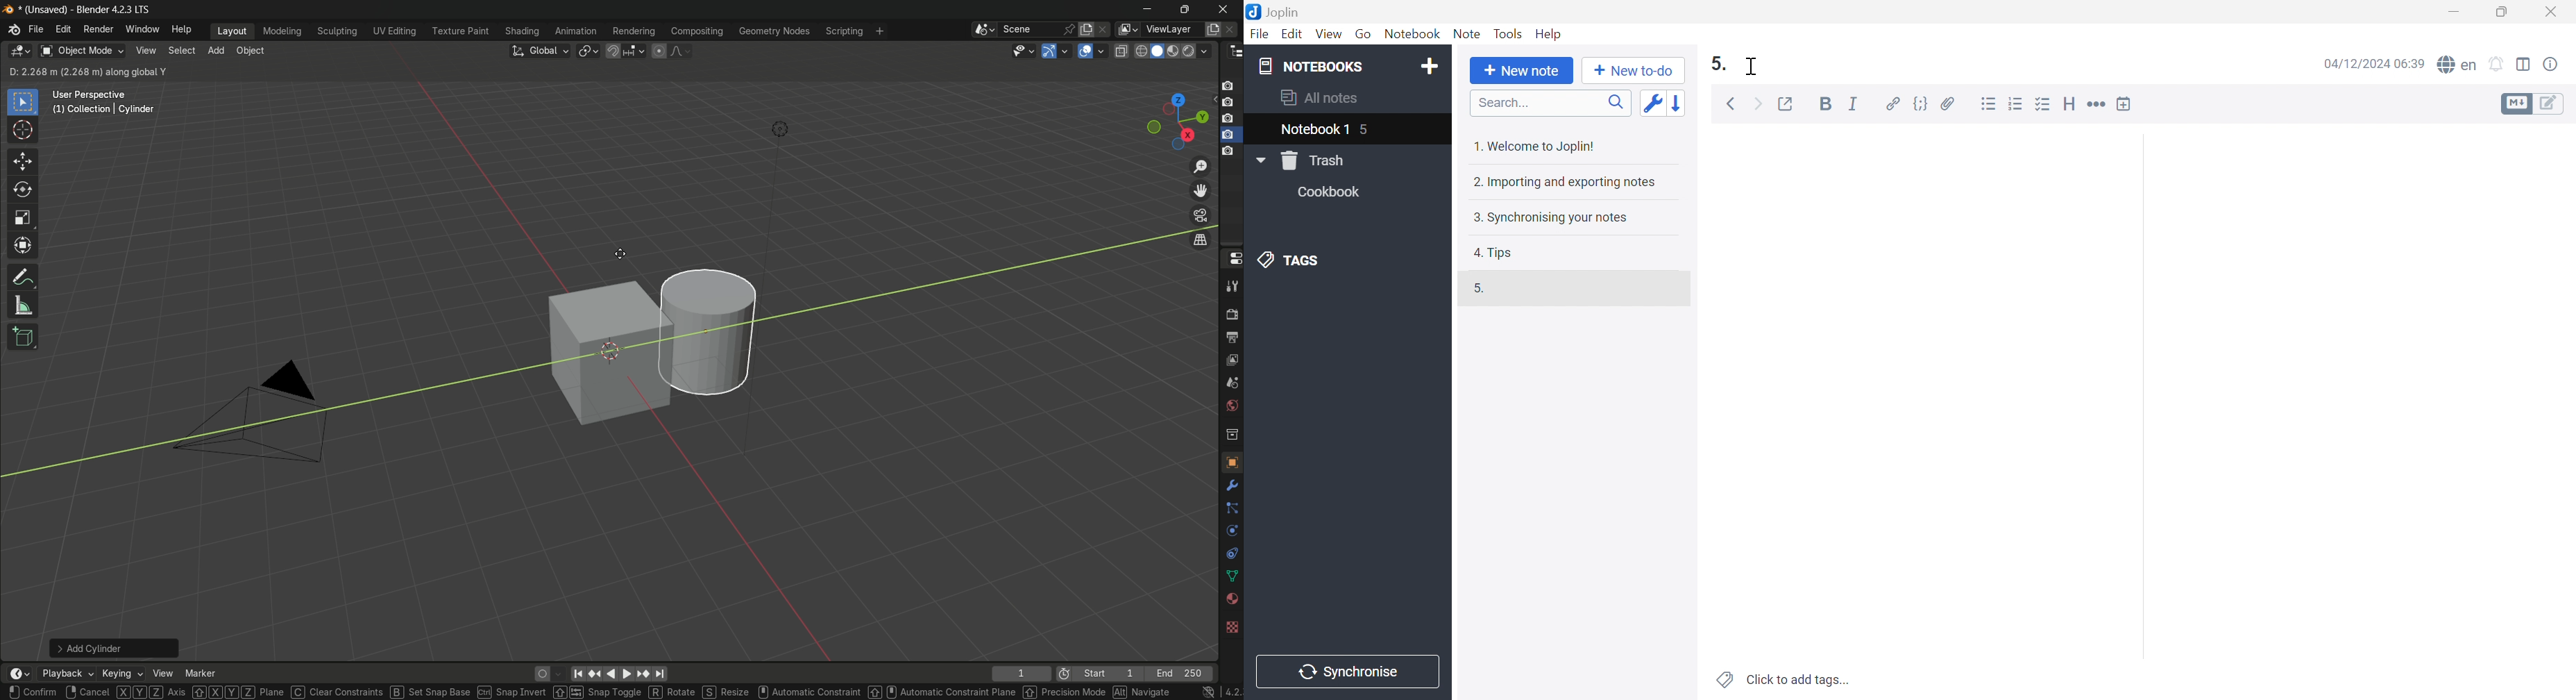 Image resolution: width=2576 pixels, height=700 pixels. What do you see at coordinates (2504, 13) in the screenshot?
I see `Restore Down` at bounding box center [2504, 13].